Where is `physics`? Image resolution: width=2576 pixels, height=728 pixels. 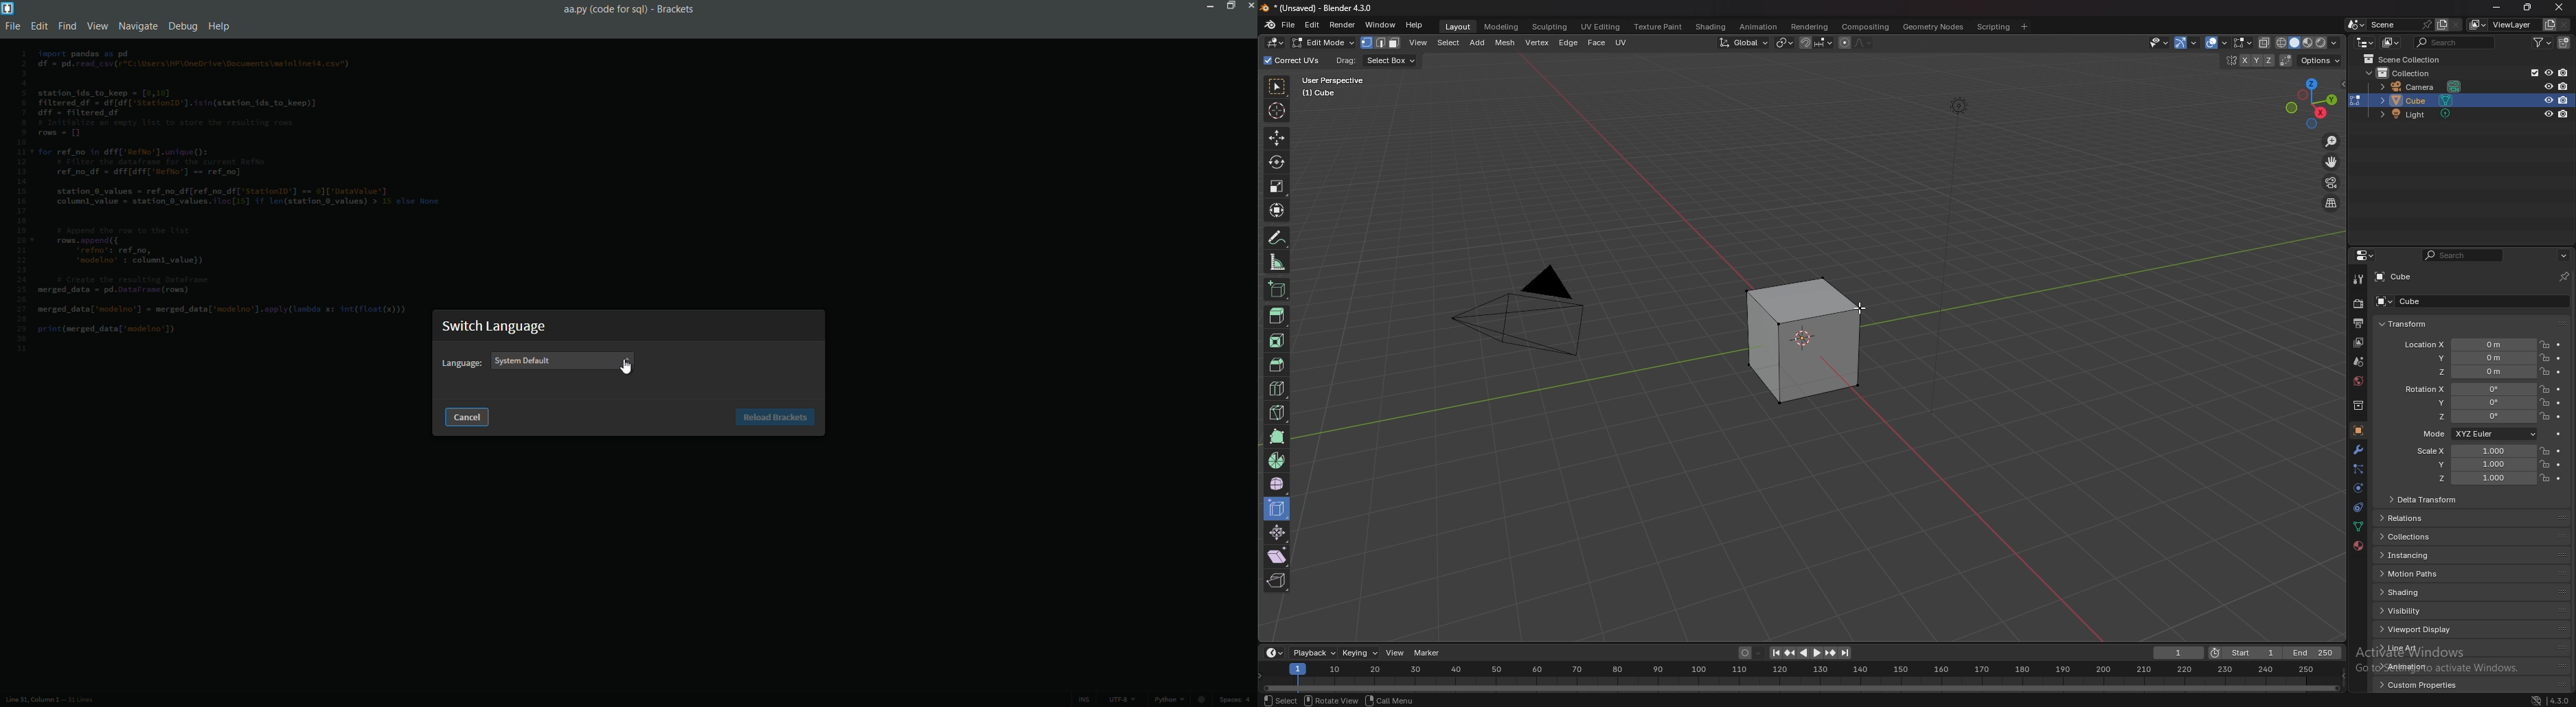 physics is located at coordinates (2358, 489).